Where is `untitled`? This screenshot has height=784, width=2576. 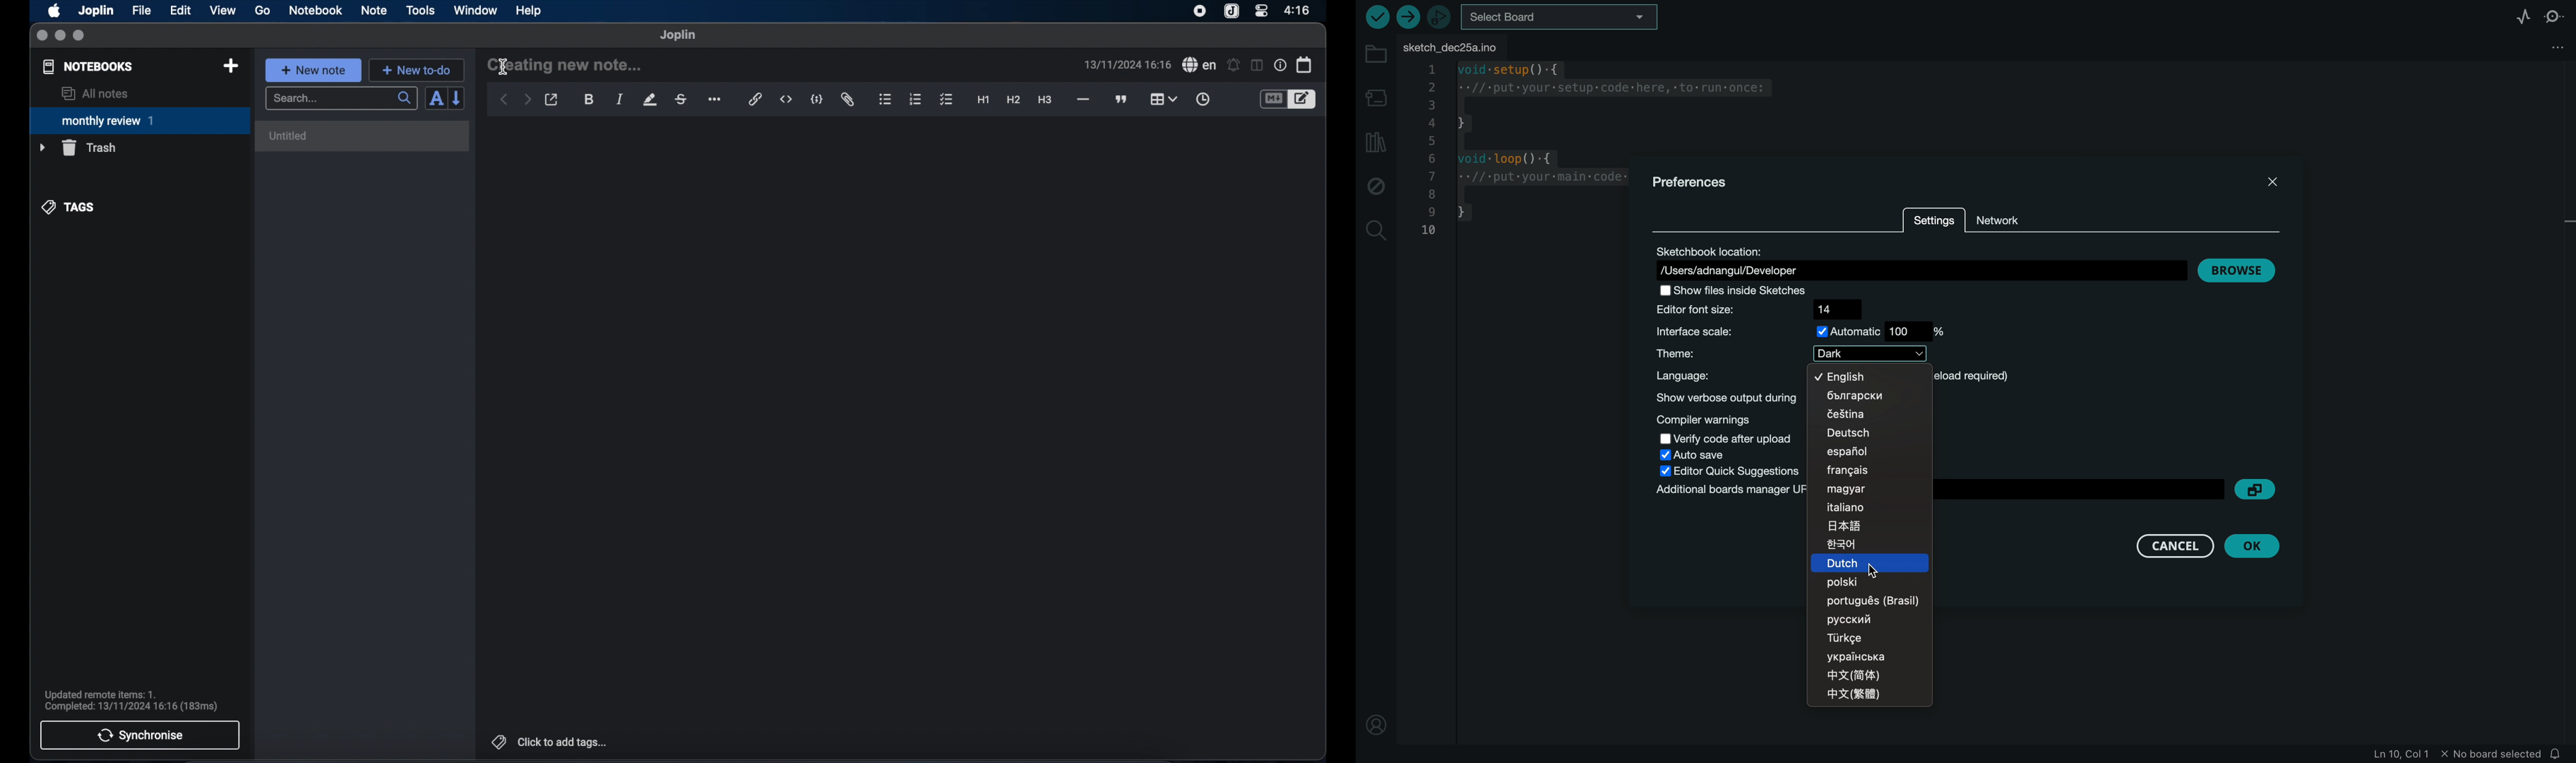
untitled is located at coordinates (290, 136).